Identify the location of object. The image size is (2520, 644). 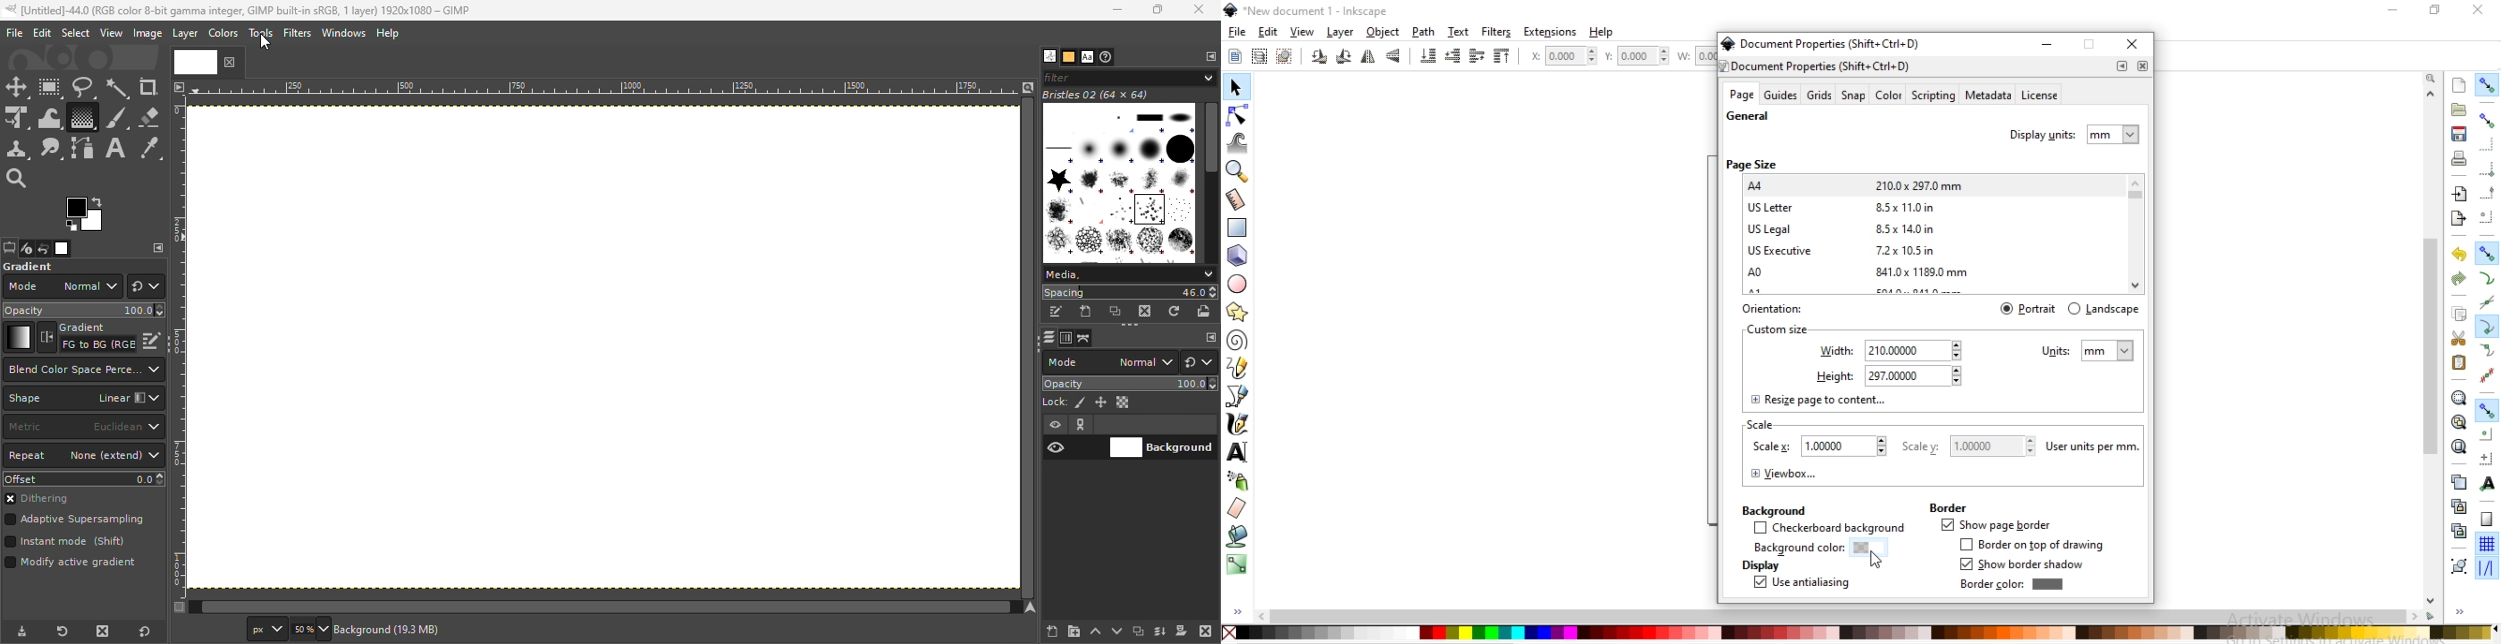
(1383, 32).